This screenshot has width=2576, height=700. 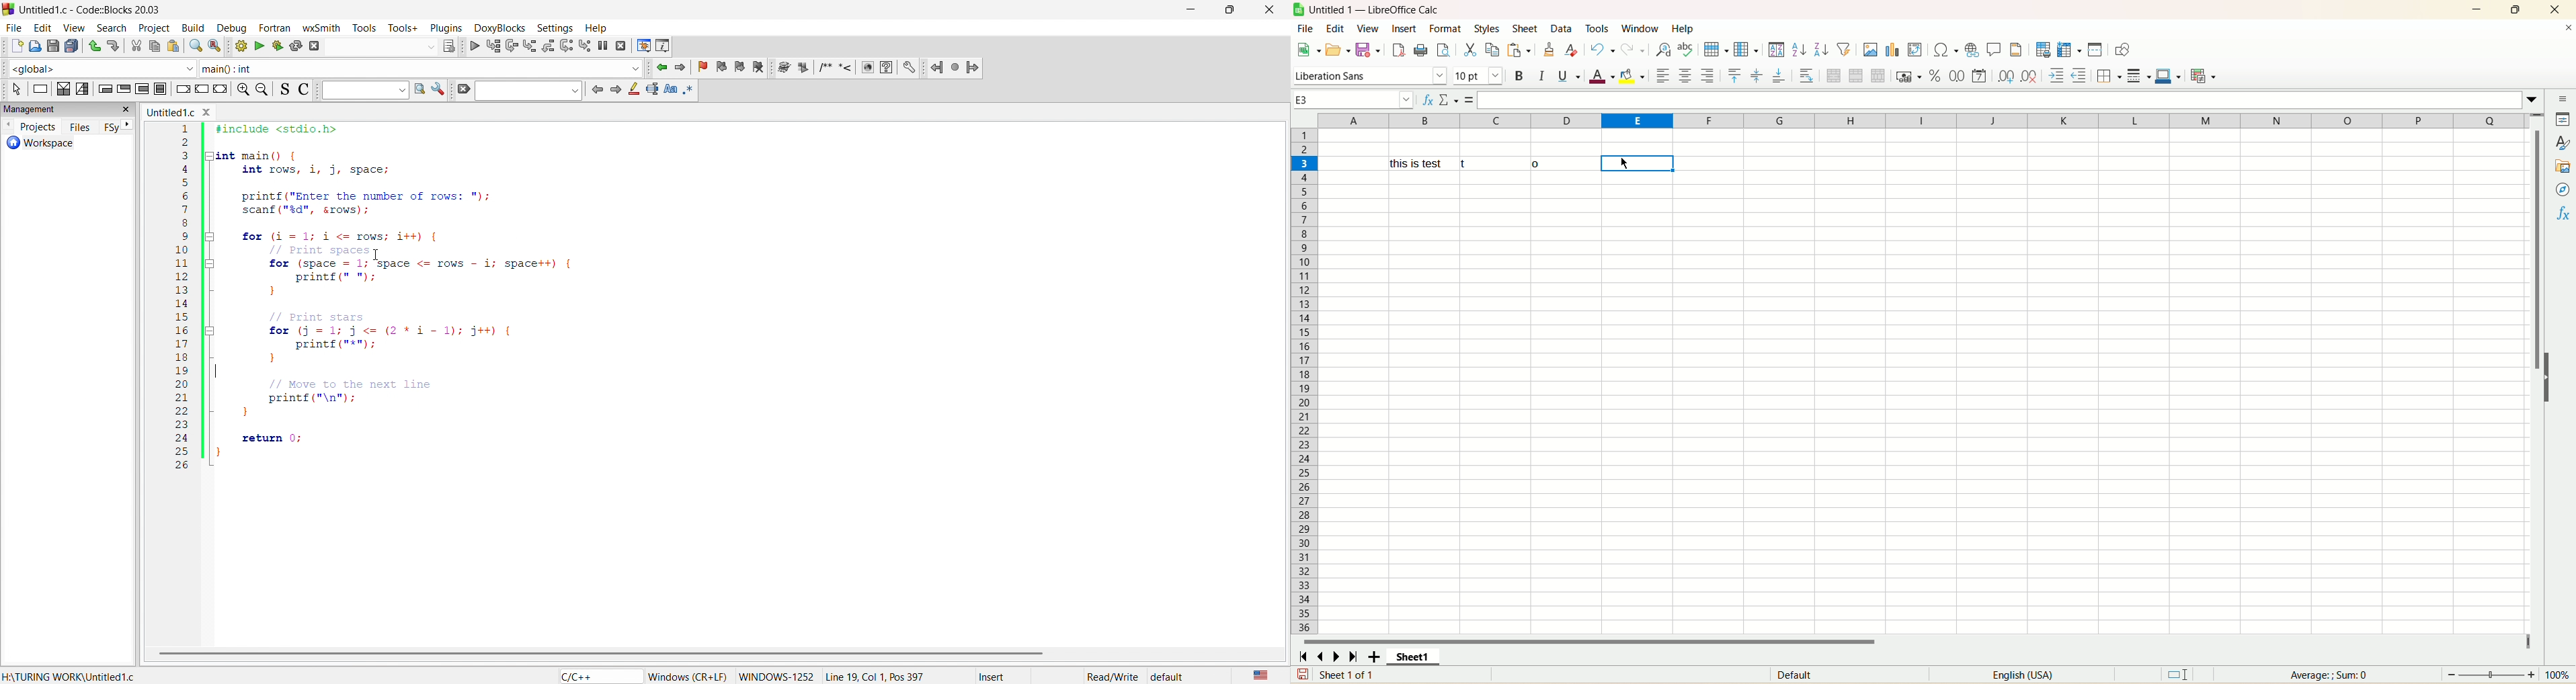 What do you see at coordinates (1518, 50) in the screenshot?
I see `paste` at bounding box center [1518, 50].